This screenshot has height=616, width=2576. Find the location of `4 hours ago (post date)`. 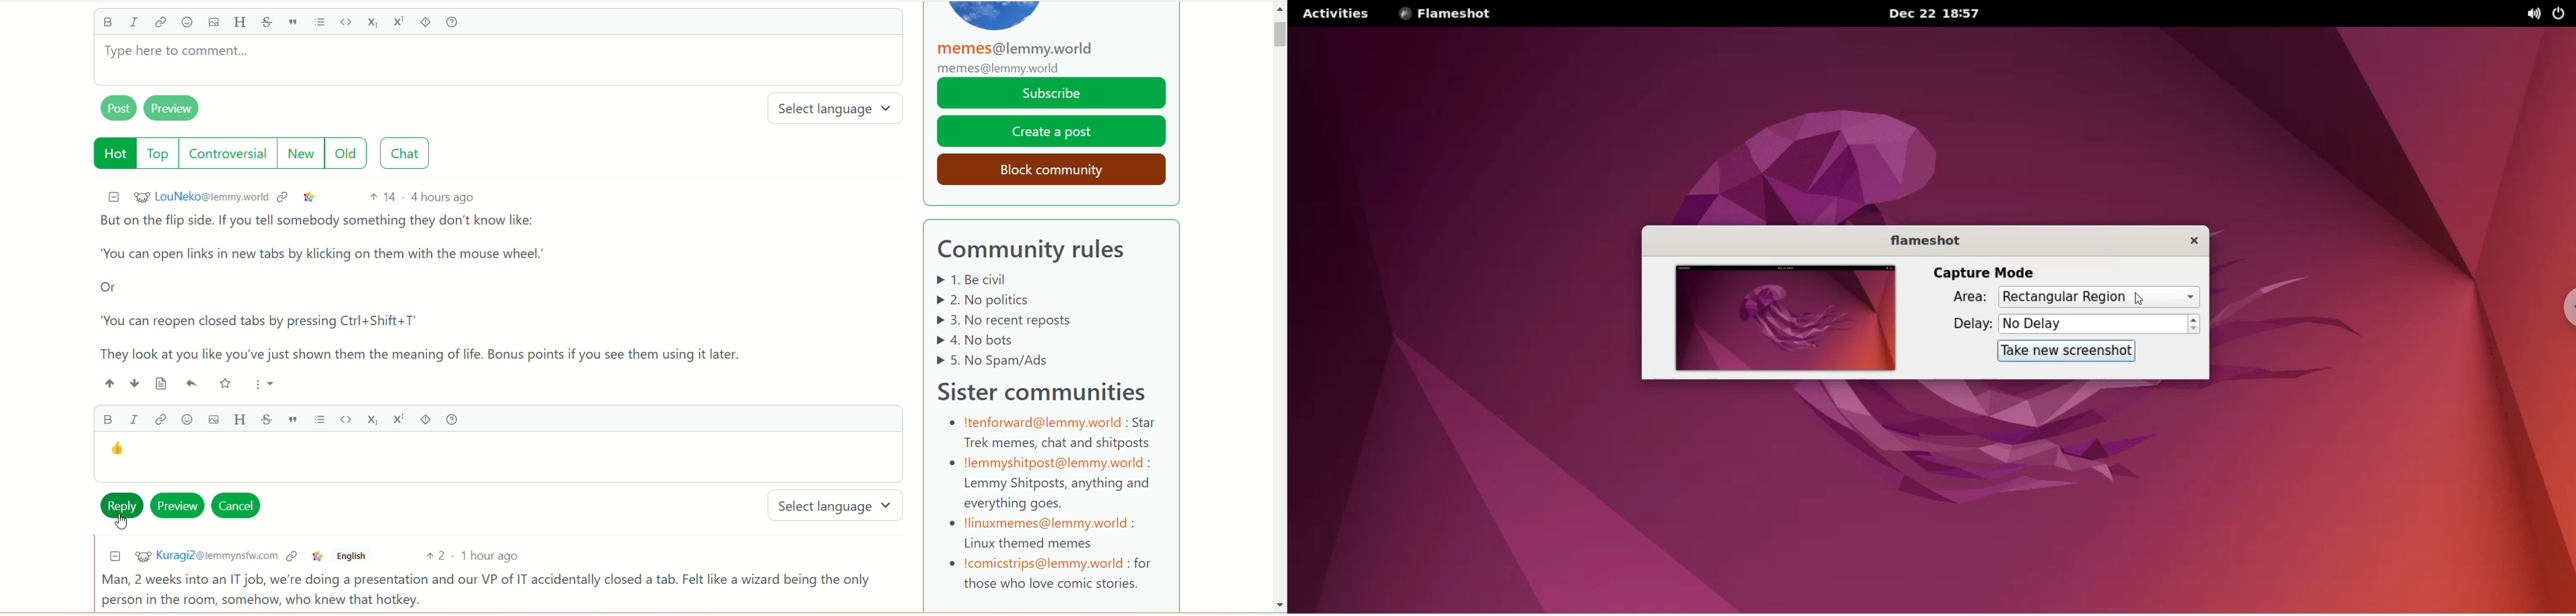

4 hours ago (post date) is located at coordinates (445, 196).